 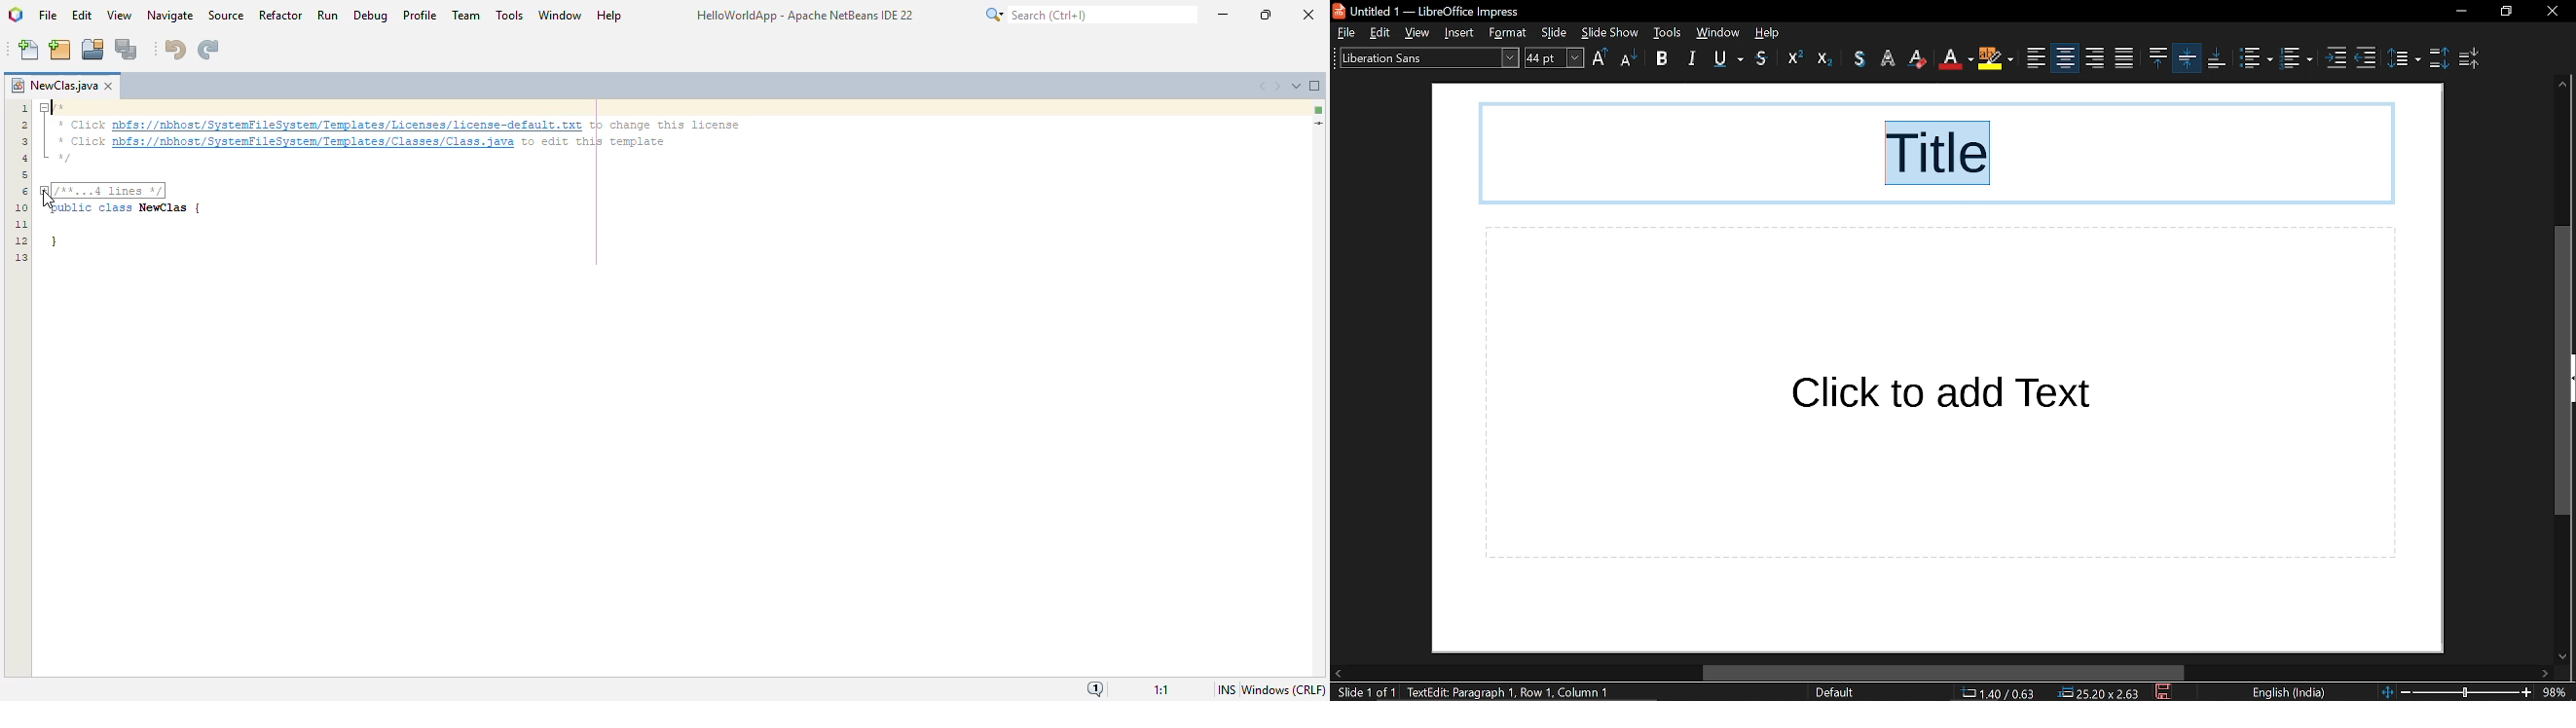 What do you see at coordinates (1662, 60) in the screenshot?
I see `bold` at bounding box center [1662, 60].